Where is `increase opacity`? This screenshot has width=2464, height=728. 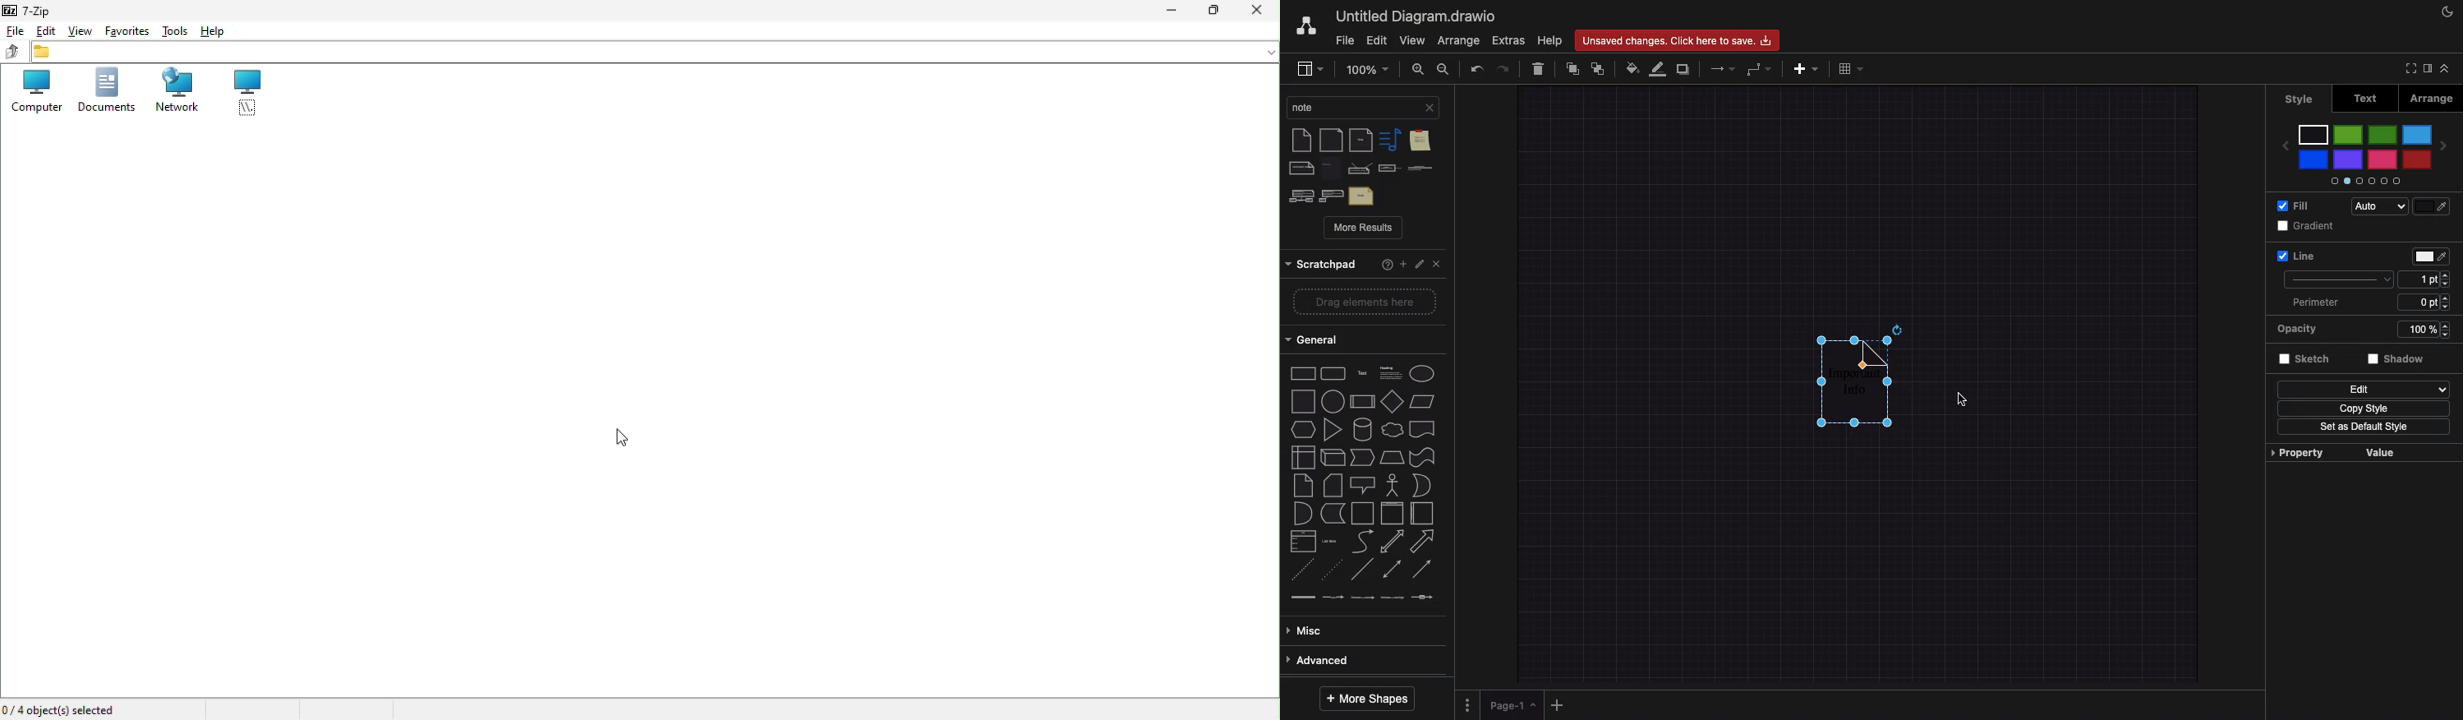 increase opacity is located at coordinates (2445, 323).